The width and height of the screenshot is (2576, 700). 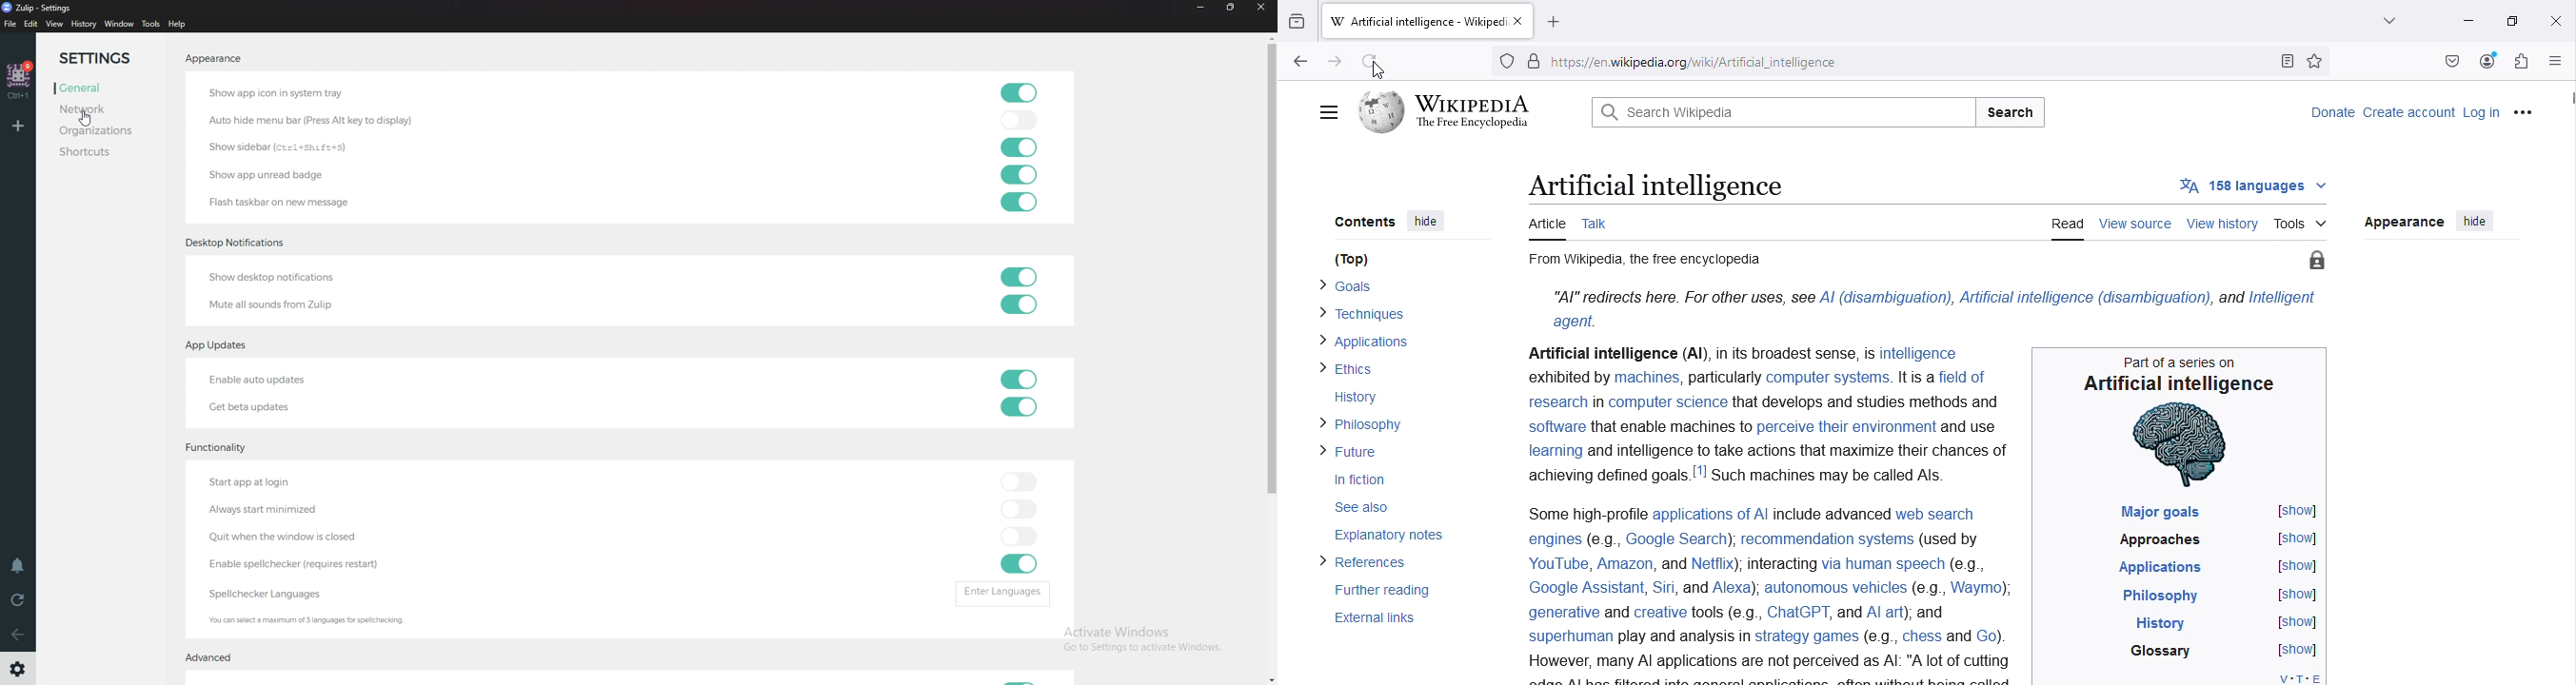 What do you see at coordinates (2408, 296) in the screenshot?
I see `Small` at bounding box center [2408, 296].